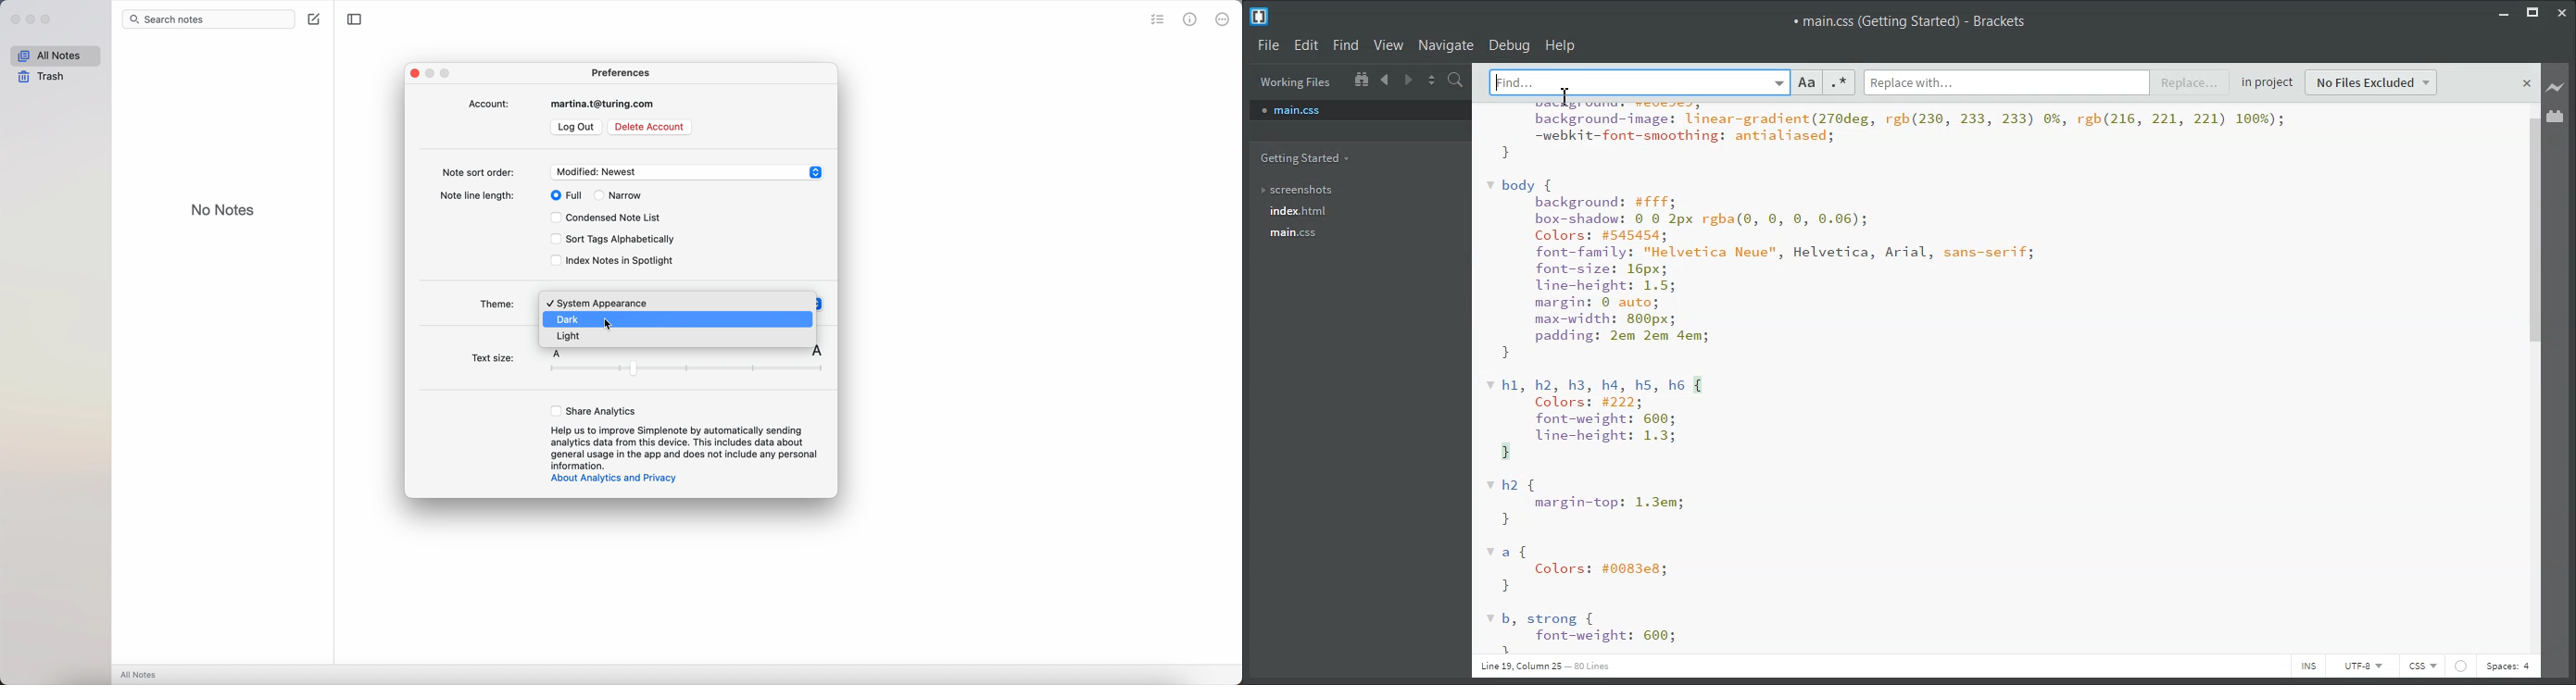 This screenshot has height=700, width=2576. What do you see at coordinates (610, 326) in the screenshot?
I see `cursor` at bounding box center [610, 326].